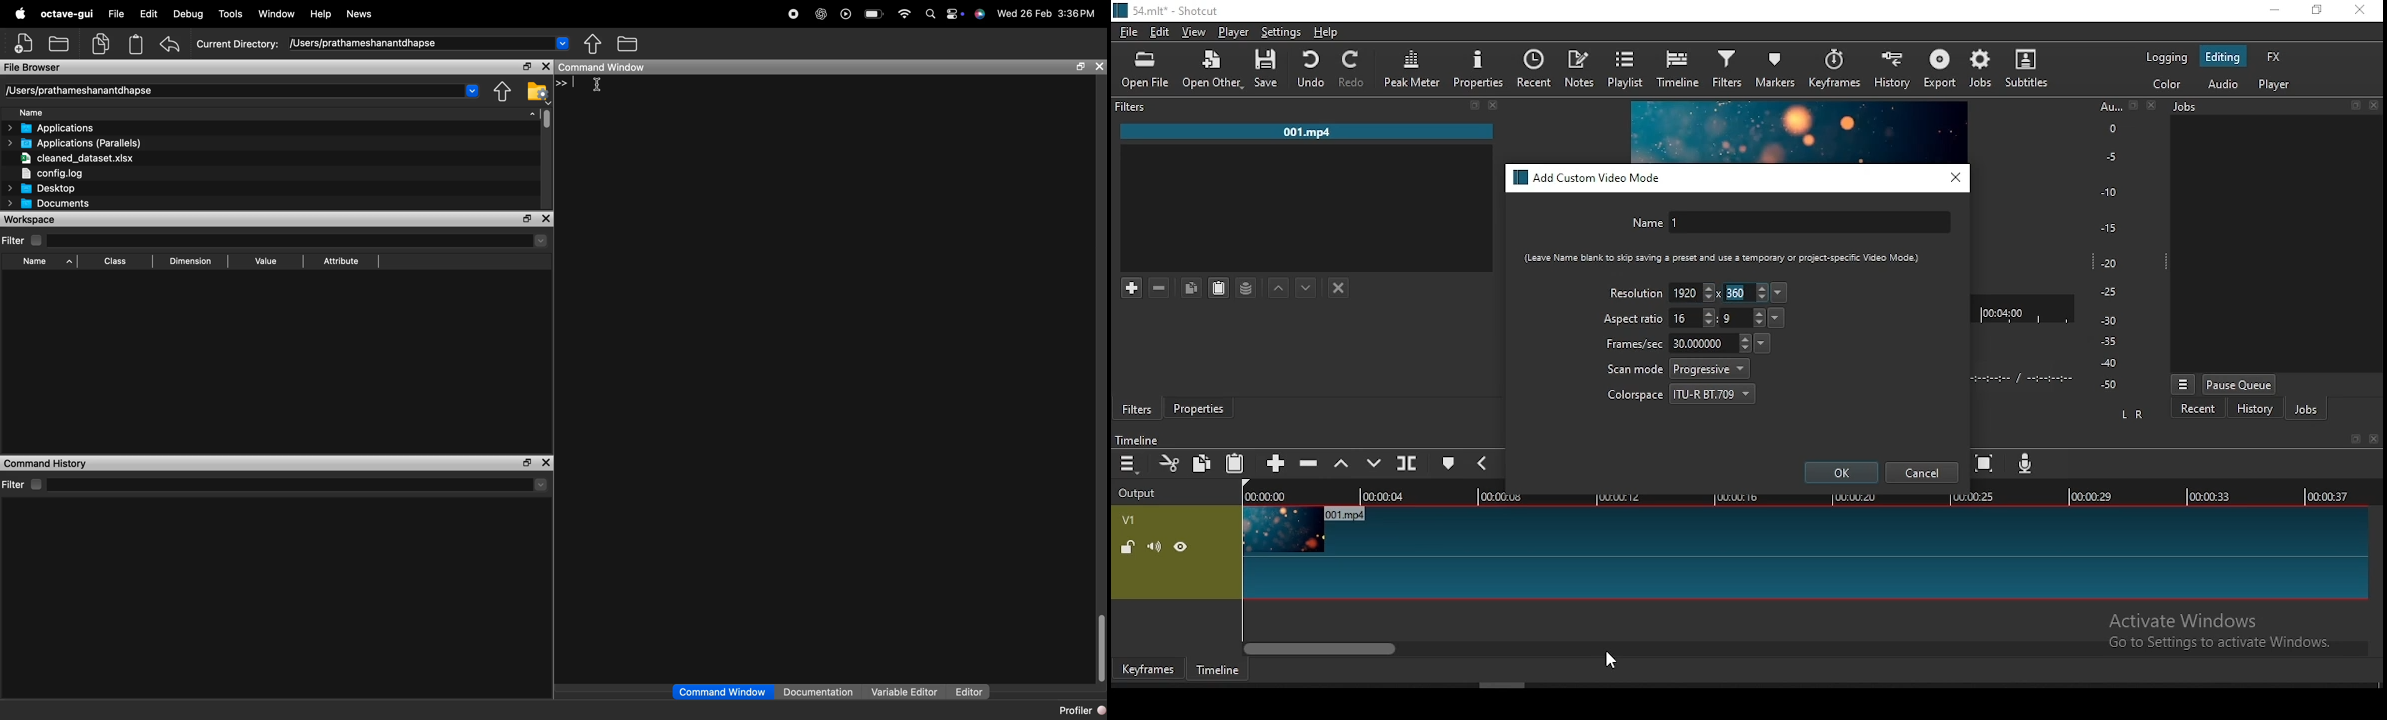  What do you see at coordinates (1738, 496) in the screenshot?
I see `00:00:16` at bounding box center [1738, 496].